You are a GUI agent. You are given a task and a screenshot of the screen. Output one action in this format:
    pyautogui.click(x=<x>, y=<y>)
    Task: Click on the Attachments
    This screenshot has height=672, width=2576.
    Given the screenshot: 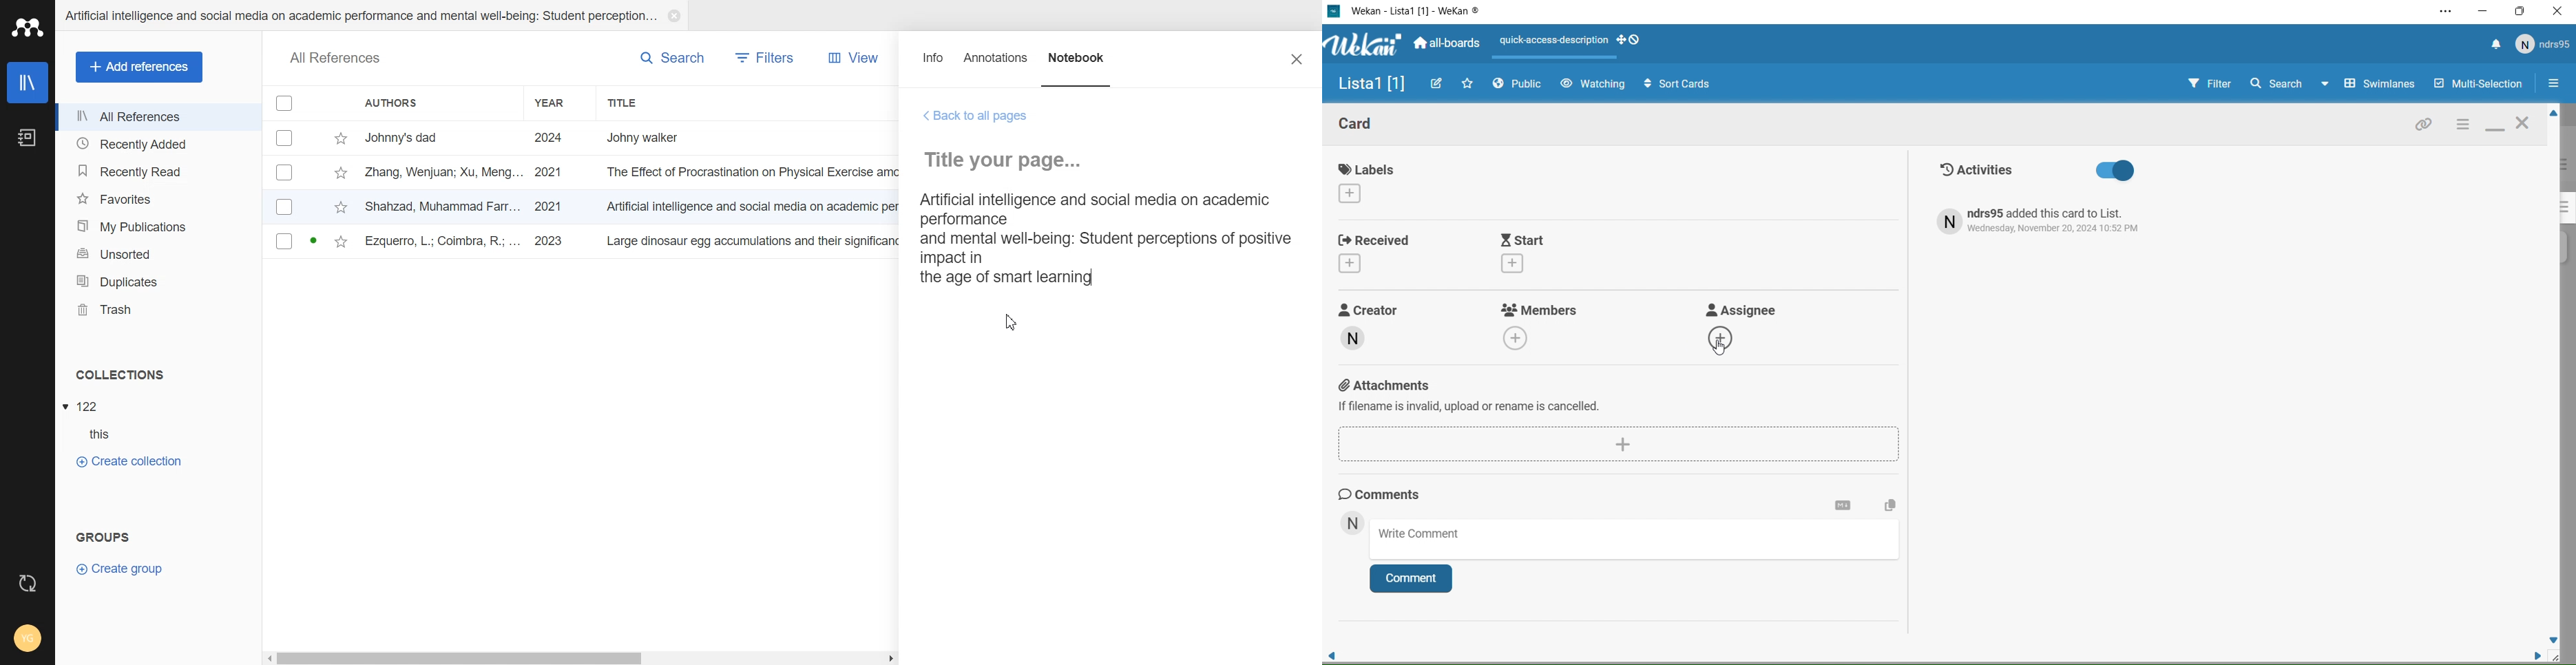 What is the action you would take?
    pyautogui.click(x=1611, y=400)
    